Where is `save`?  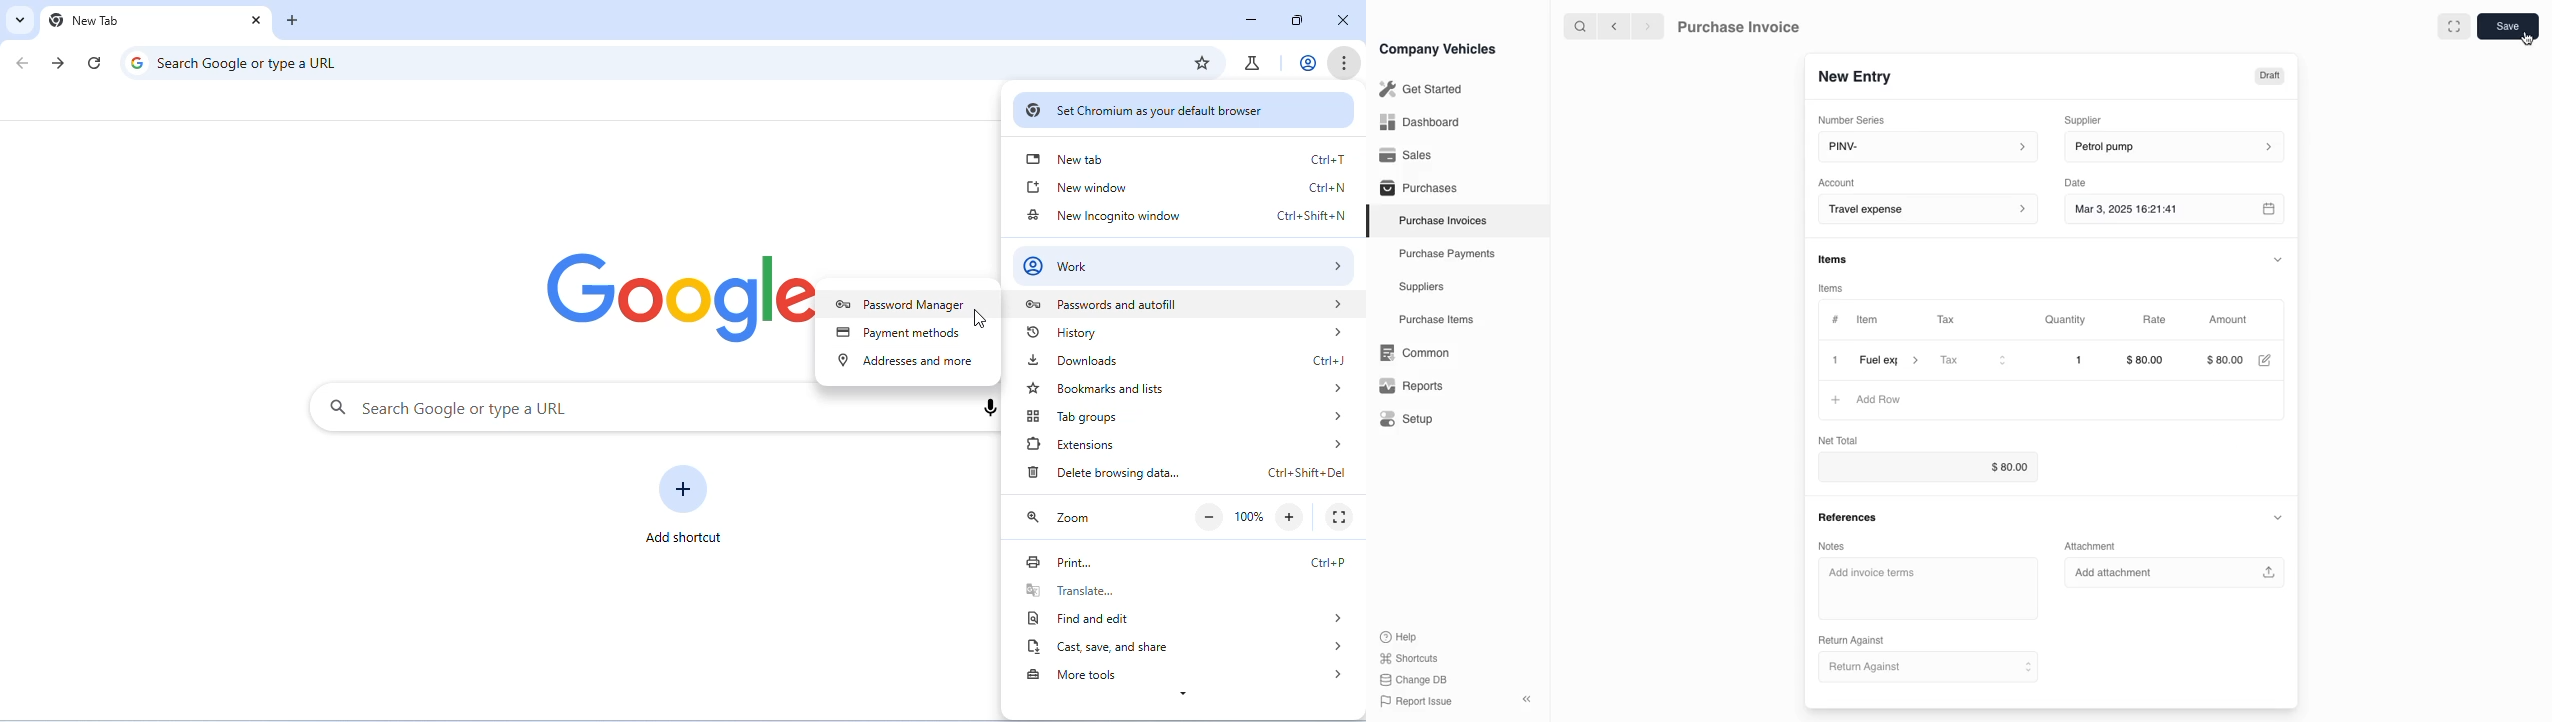 save is located at coordinates (2508, 26).